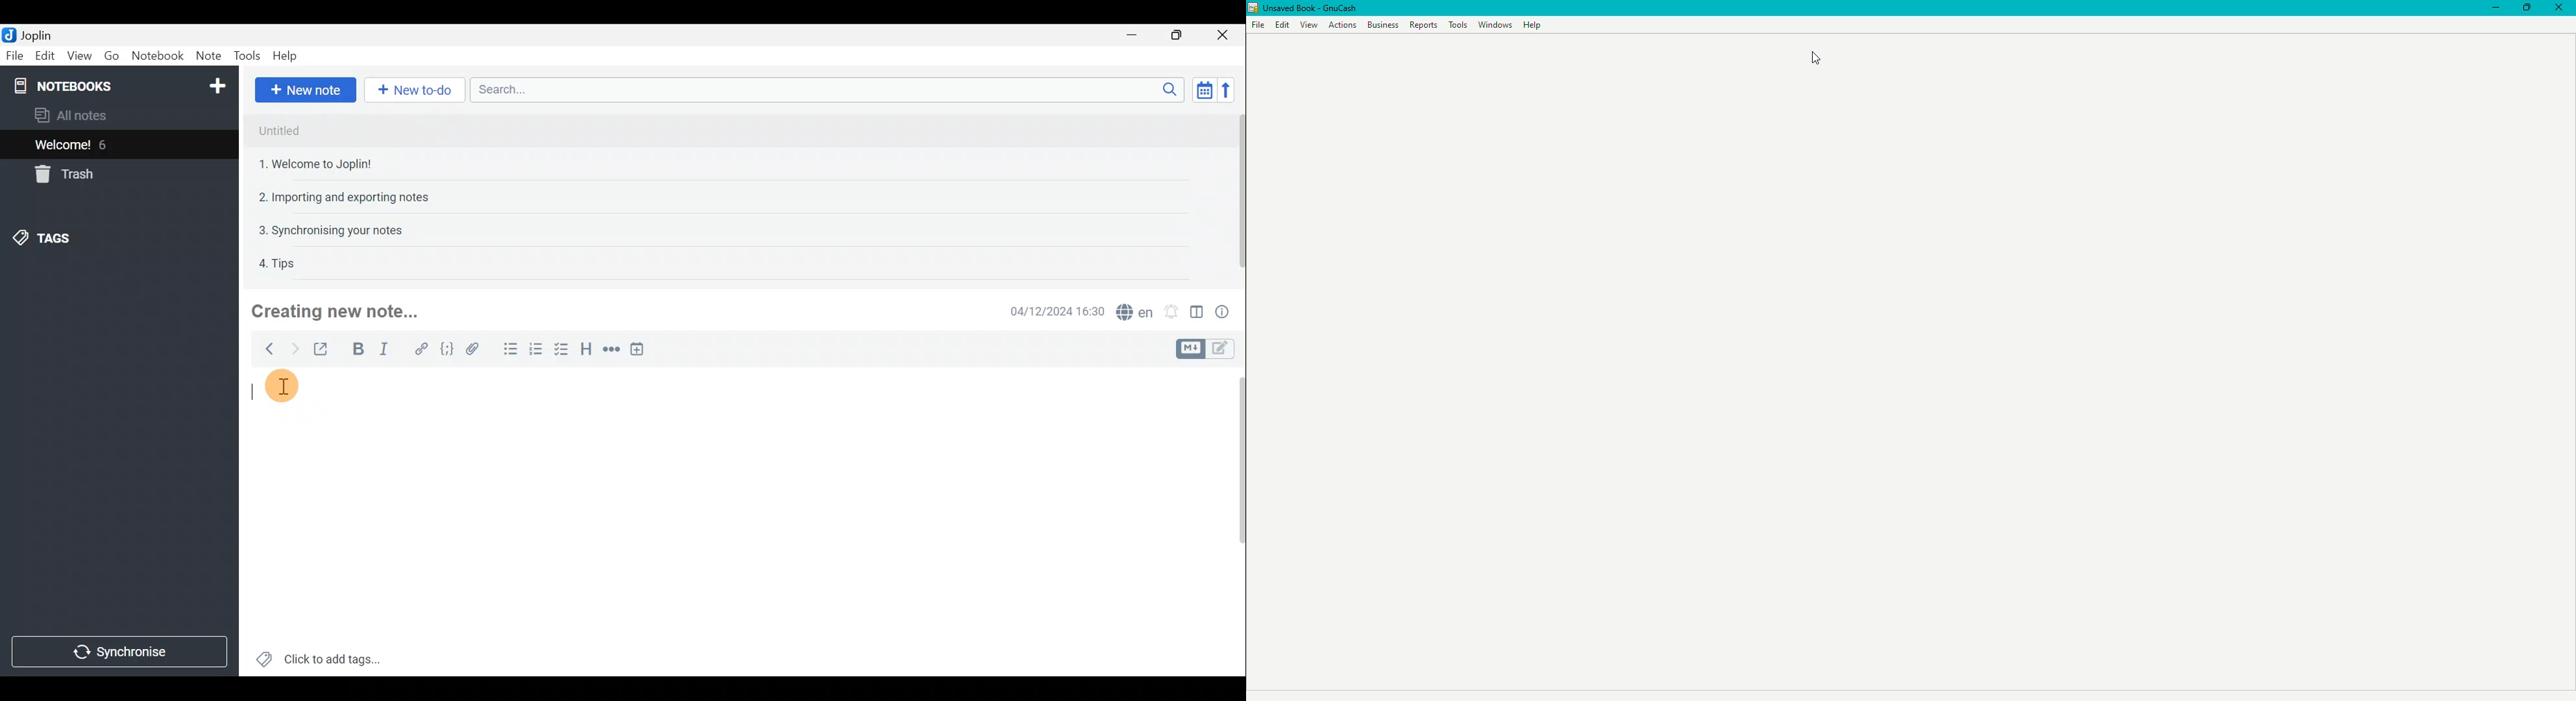 The height and width of the screenshot is (728, 2576). What do you see at coordinates (1308, 25) in the screenshot?
I see `View` at bounding box center [1308, 25].